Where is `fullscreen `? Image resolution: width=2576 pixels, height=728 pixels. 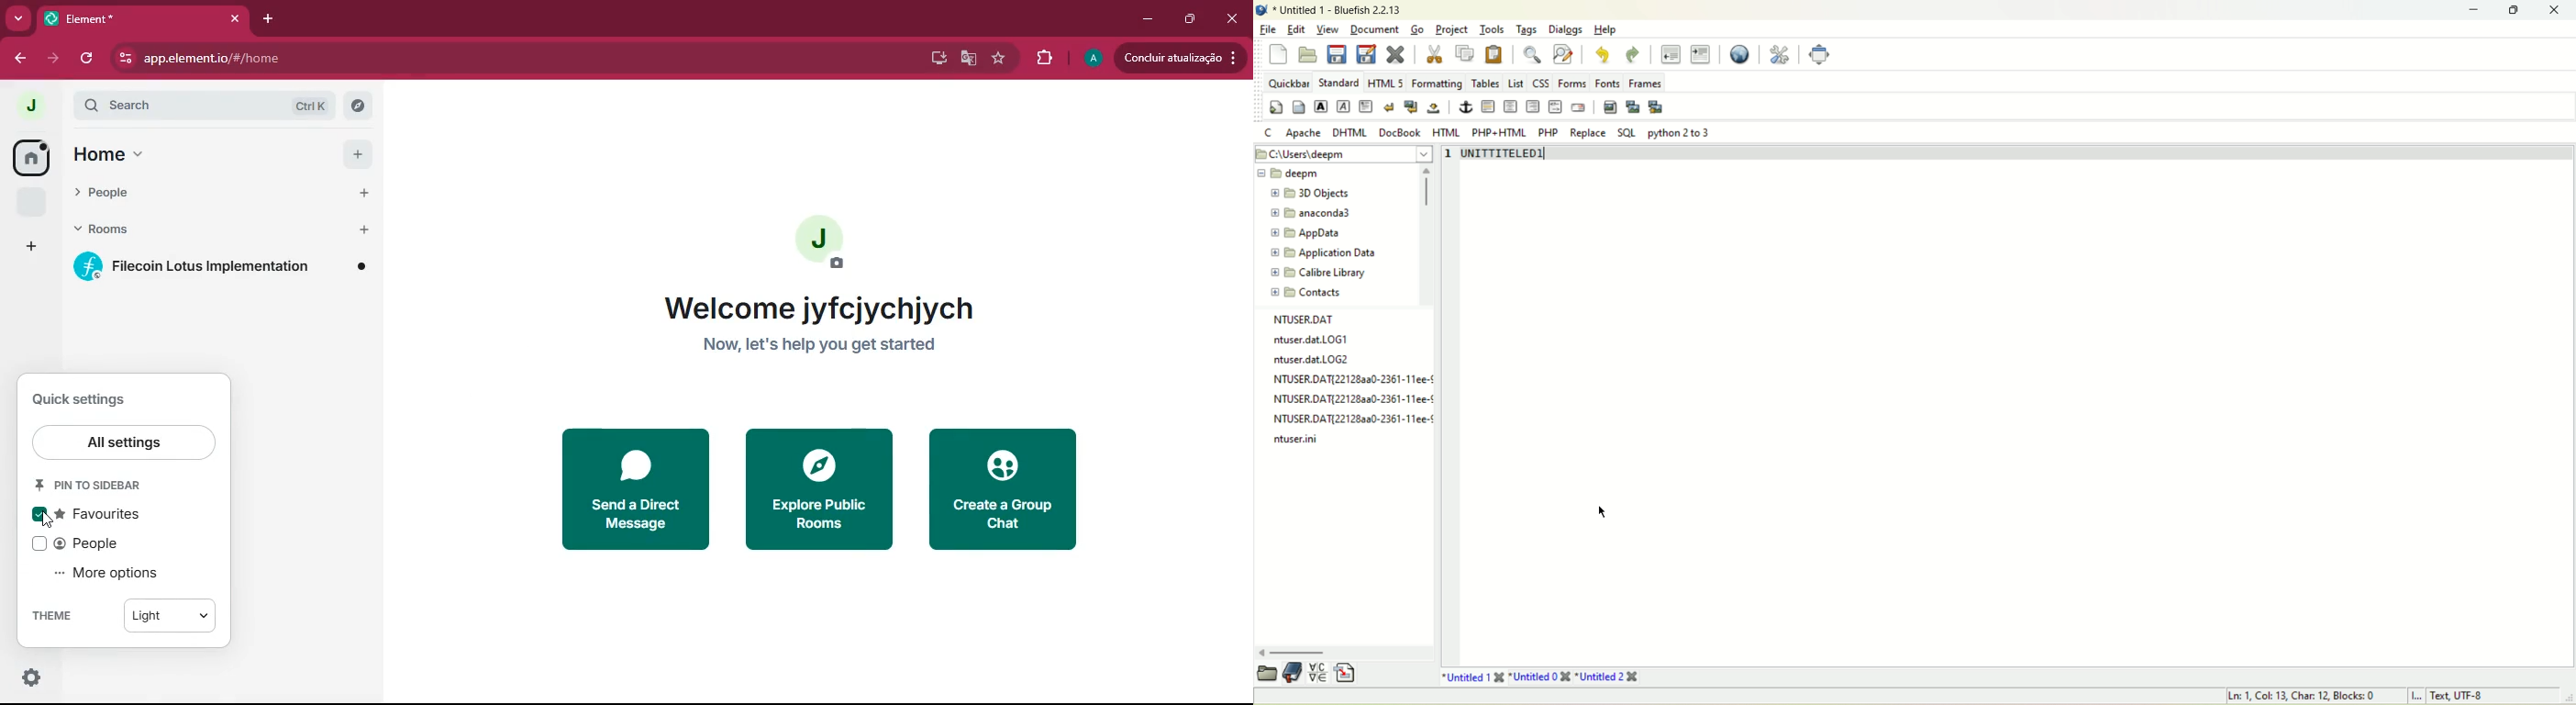 fullscreen  is located at coordinates (1821, 54).